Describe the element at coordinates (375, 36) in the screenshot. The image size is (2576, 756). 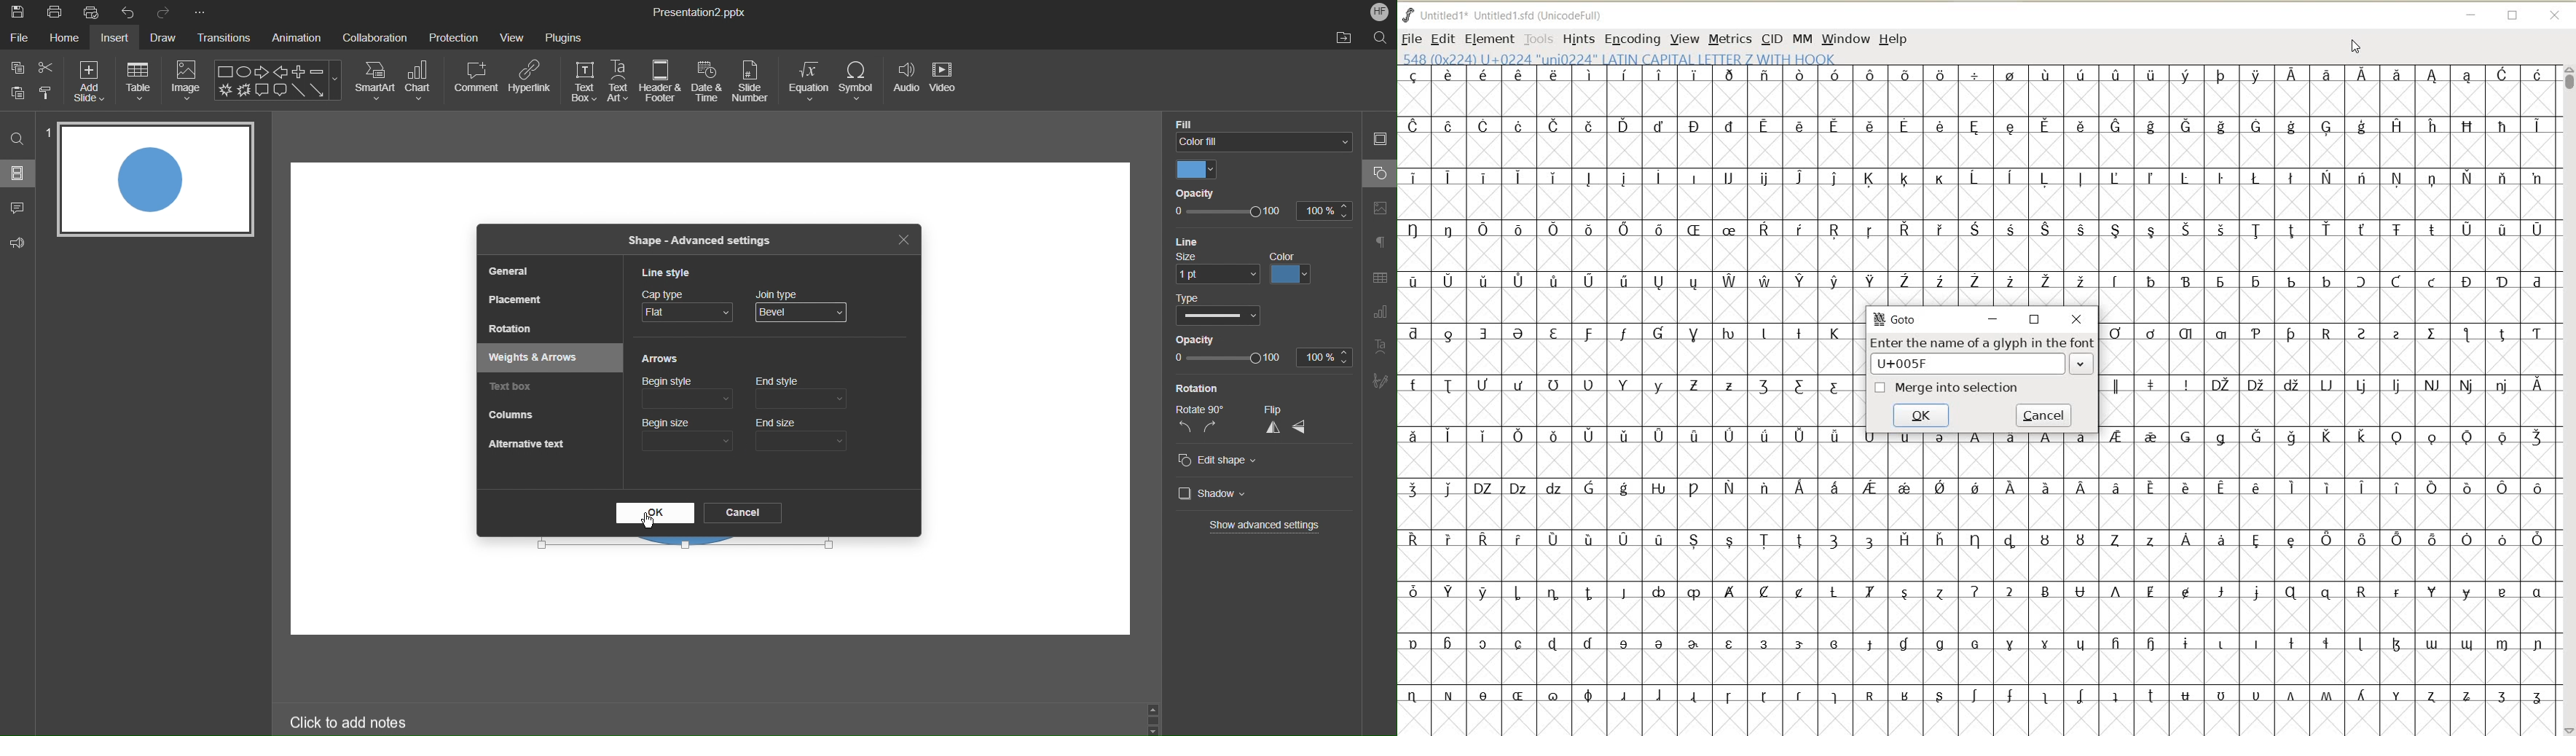
I see `Collaboration` at that location.